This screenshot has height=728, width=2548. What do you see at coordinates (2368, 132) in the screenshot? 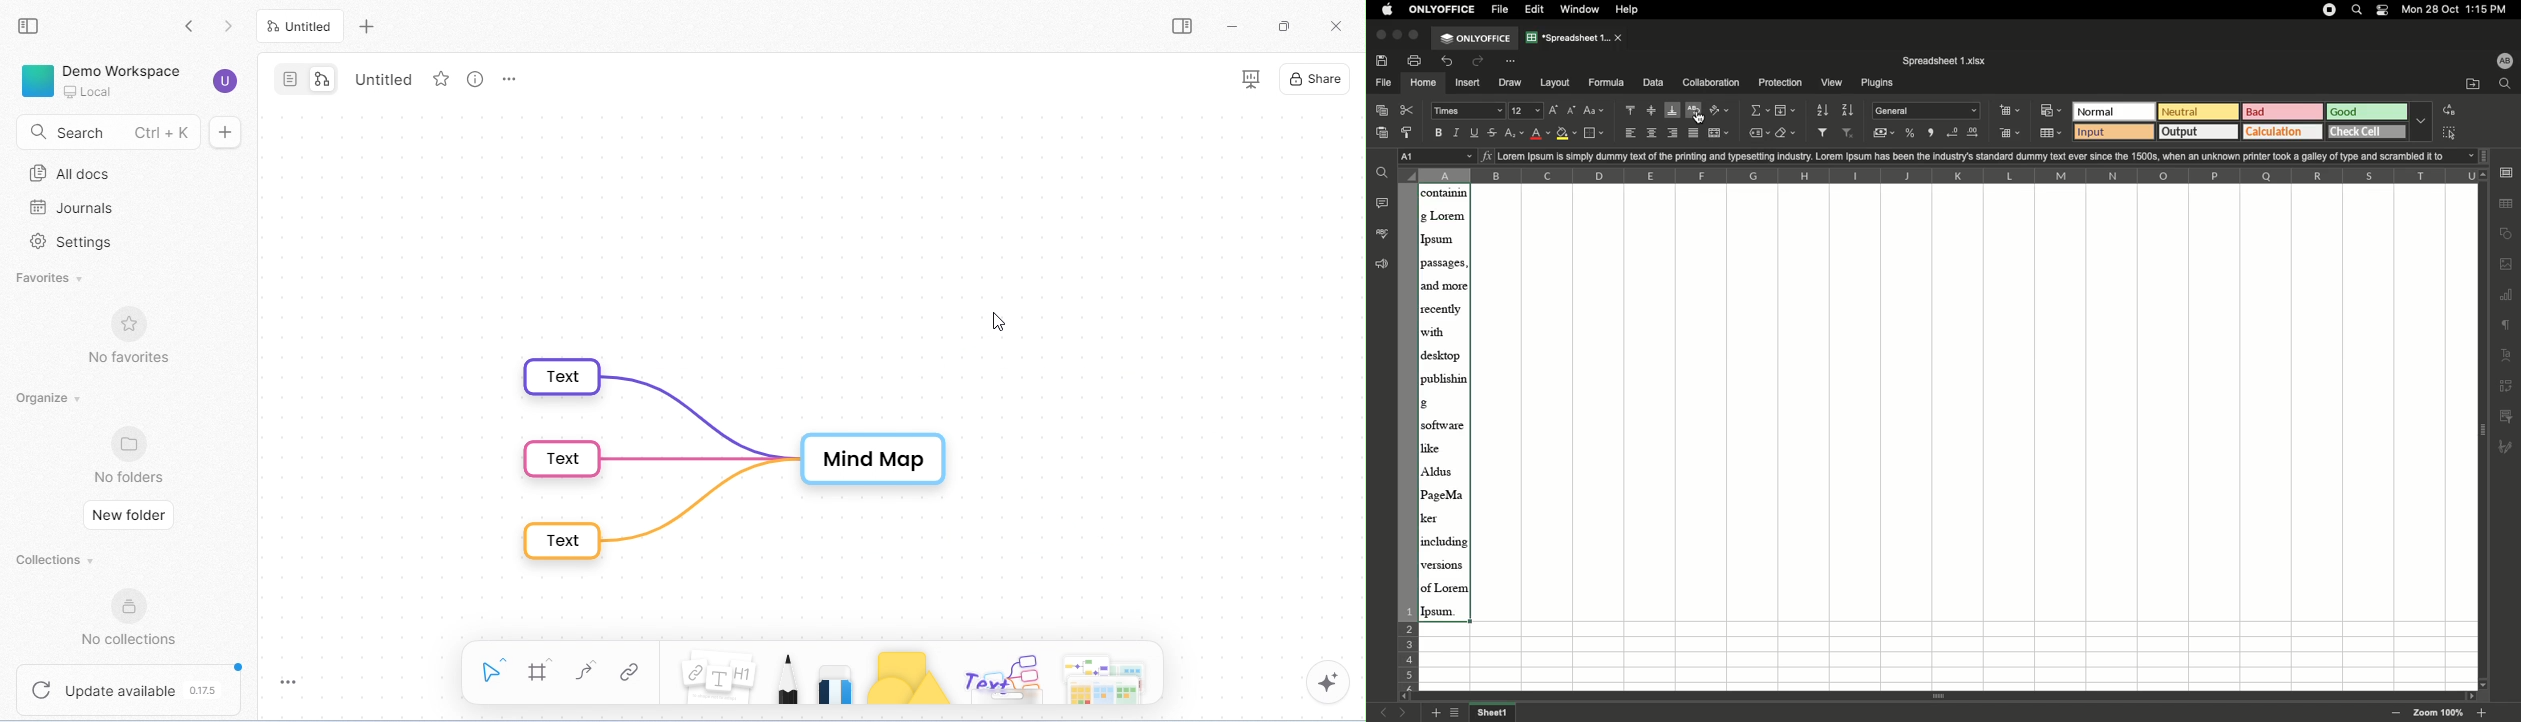
I see `Check cell` at bounding box center [2368, 132].